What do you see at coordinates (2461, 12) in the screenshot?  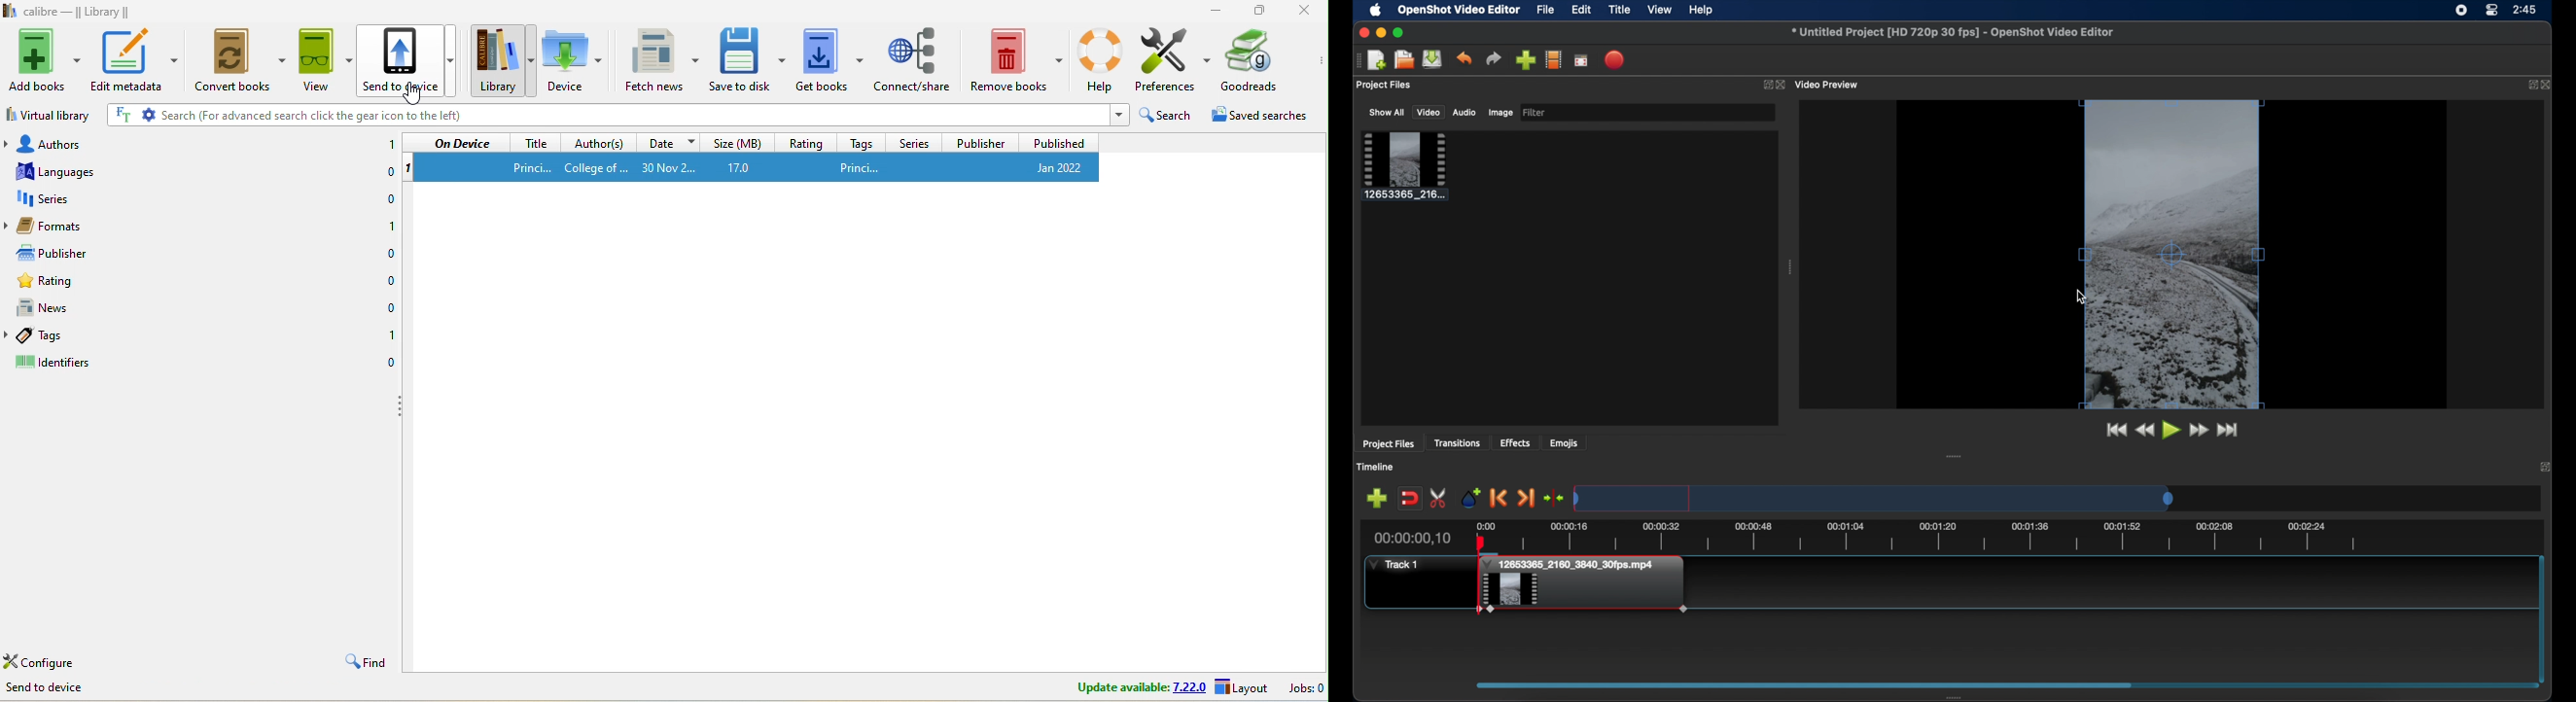 I see `screen recorder icon` at bounding box center [2461, 12].